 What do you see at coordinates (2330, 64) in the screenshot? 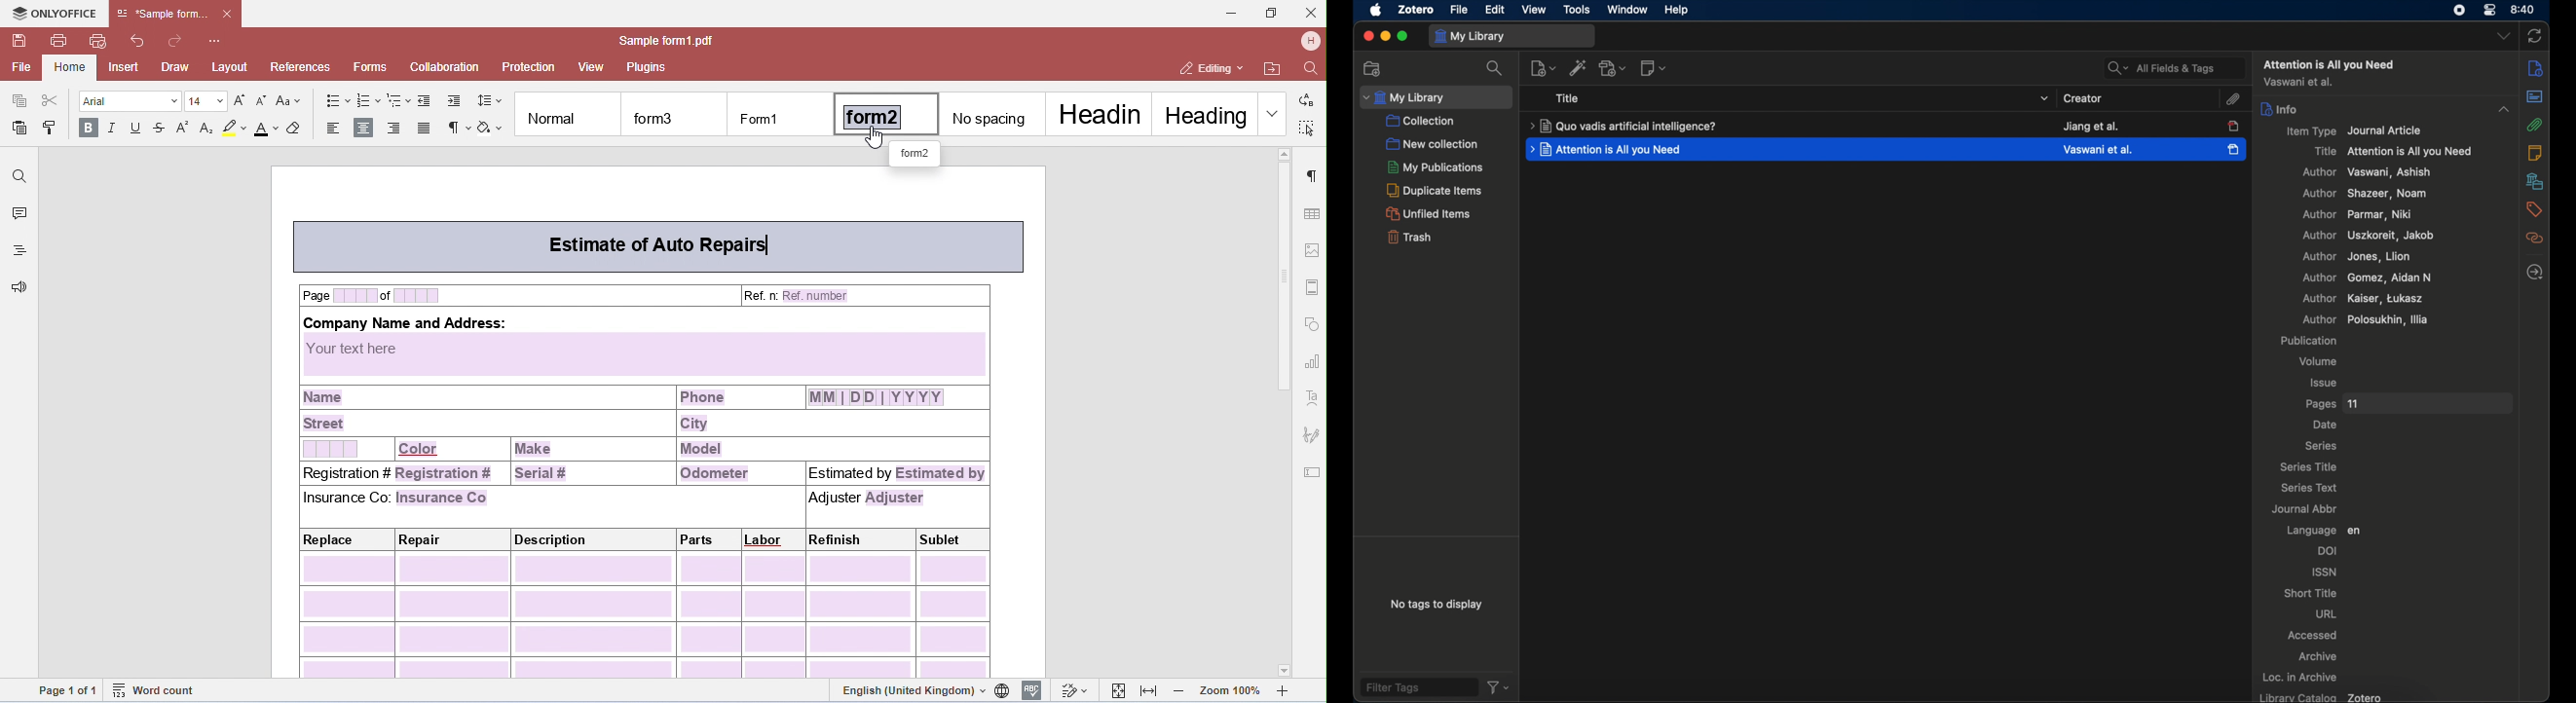
I see `attention all you need` at bounding box center [2330, 64].